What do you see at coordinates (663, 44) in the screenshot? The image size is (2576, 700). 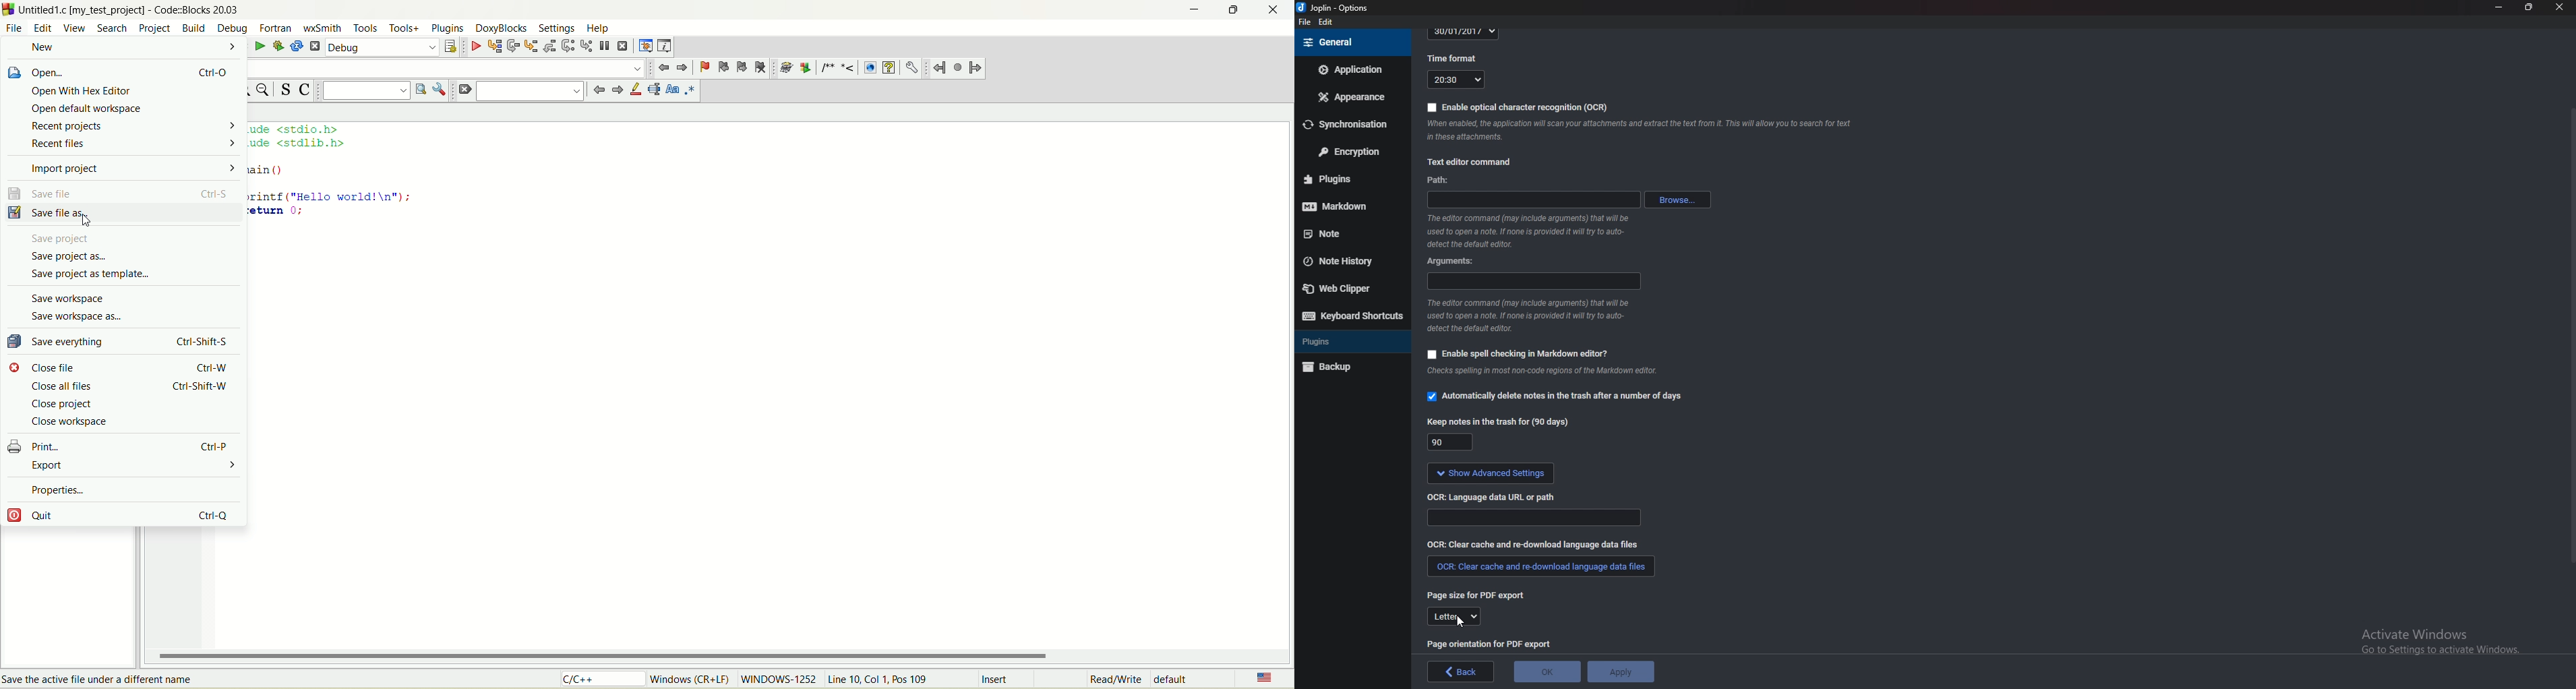 I see `various info` at bounding box center [663, 44].